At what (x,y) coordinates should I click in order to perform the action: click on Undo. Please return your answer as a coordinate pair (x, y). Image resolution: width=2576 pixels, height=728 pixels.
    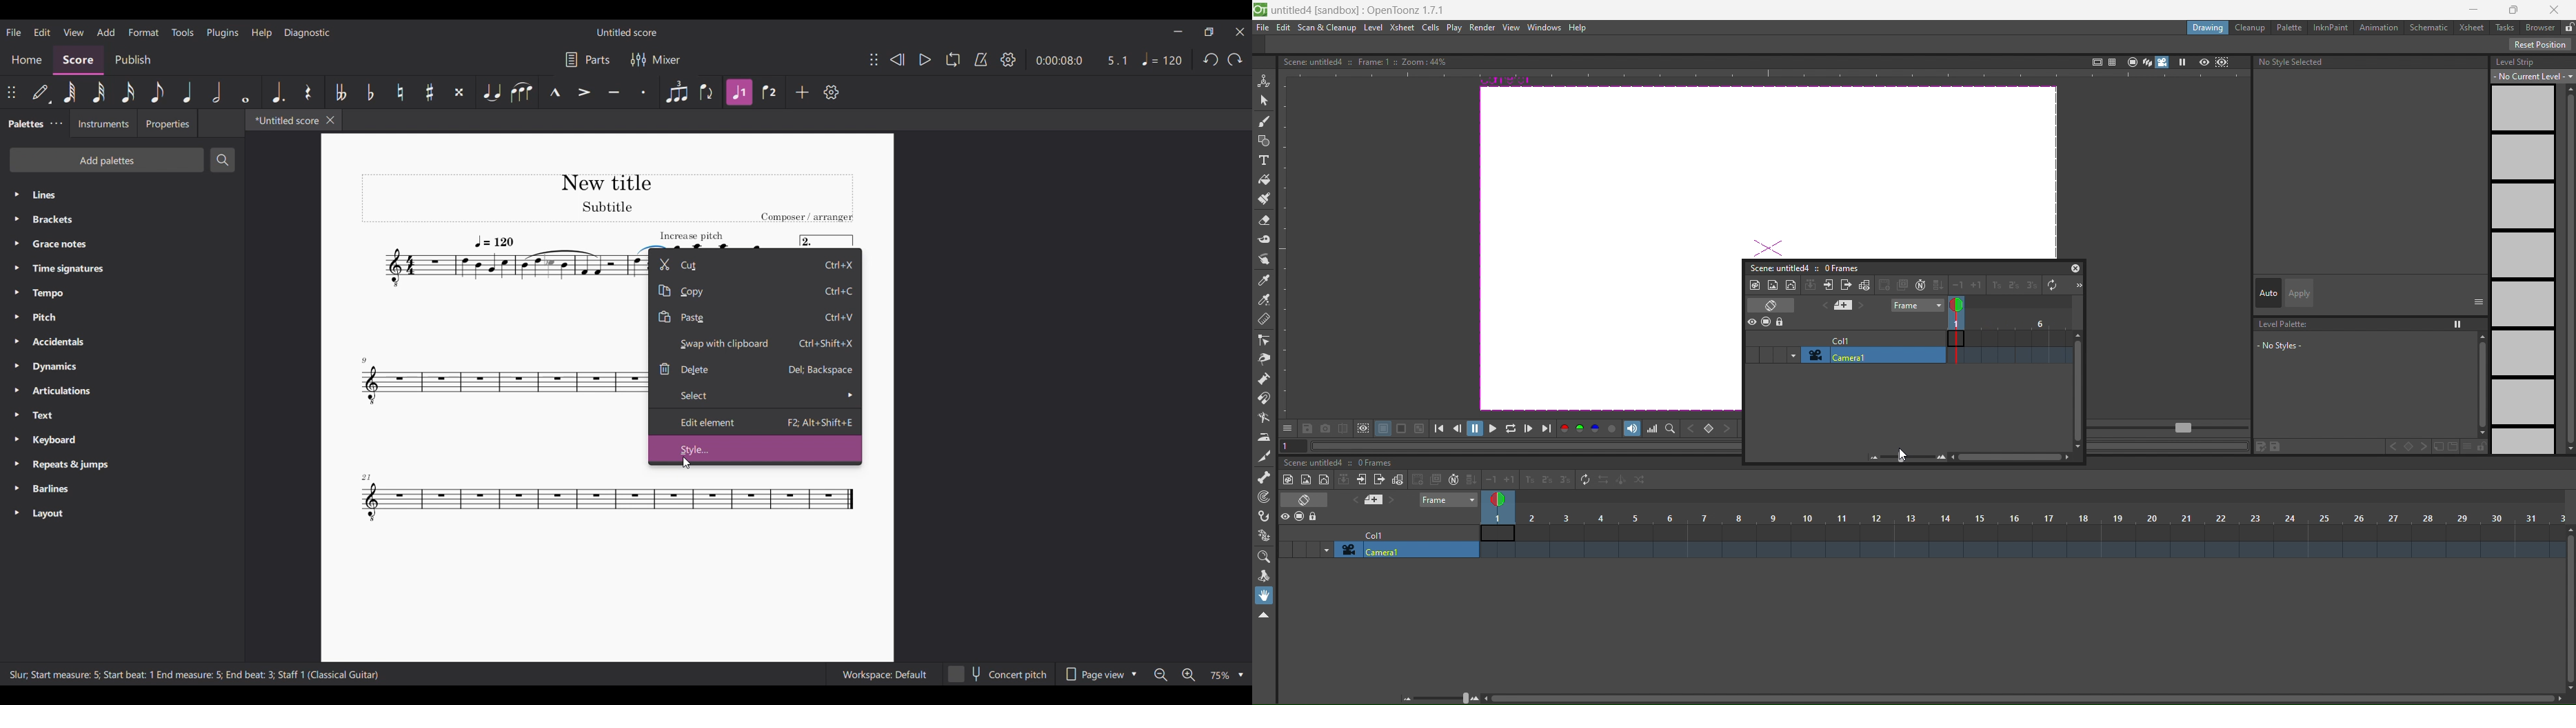
    Looking at the image, I should click on (1211, 59).